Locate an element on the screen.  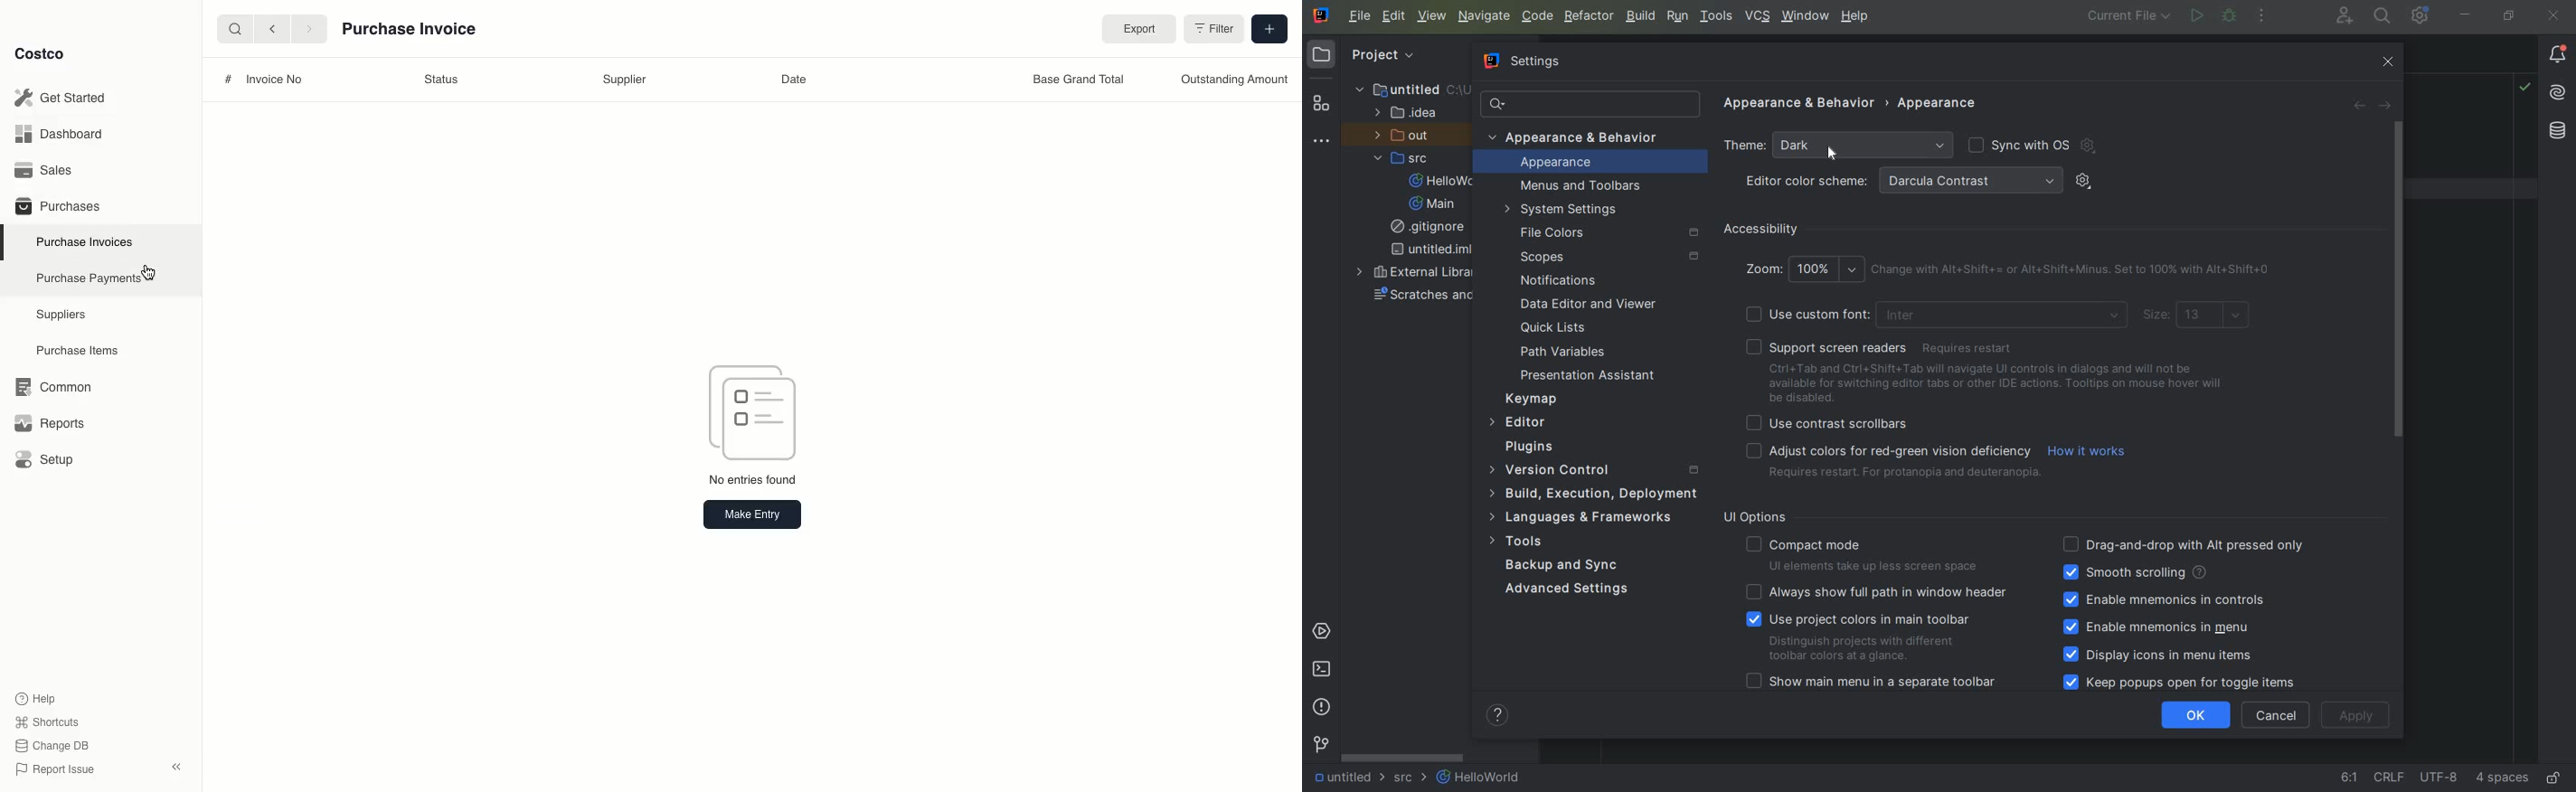
Base Grand Total is located at coordinates (1074, 81).